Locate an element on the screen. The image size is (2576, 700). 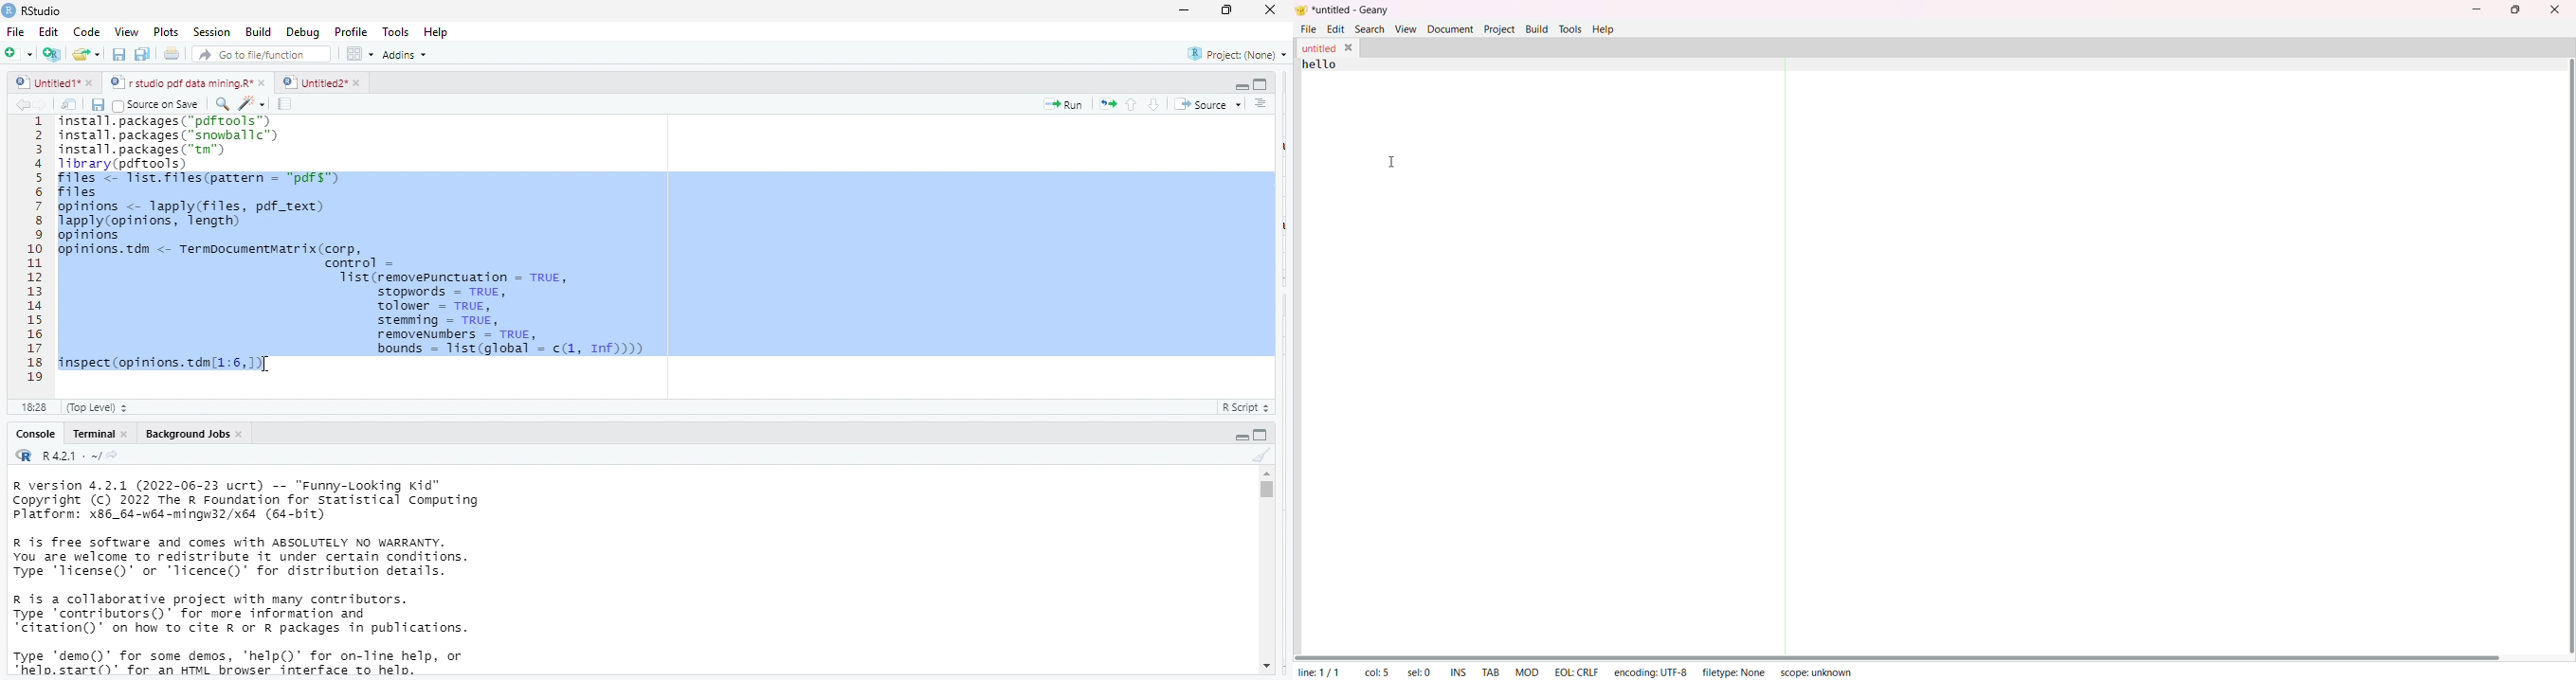
file is located at coordinates (17, 31).